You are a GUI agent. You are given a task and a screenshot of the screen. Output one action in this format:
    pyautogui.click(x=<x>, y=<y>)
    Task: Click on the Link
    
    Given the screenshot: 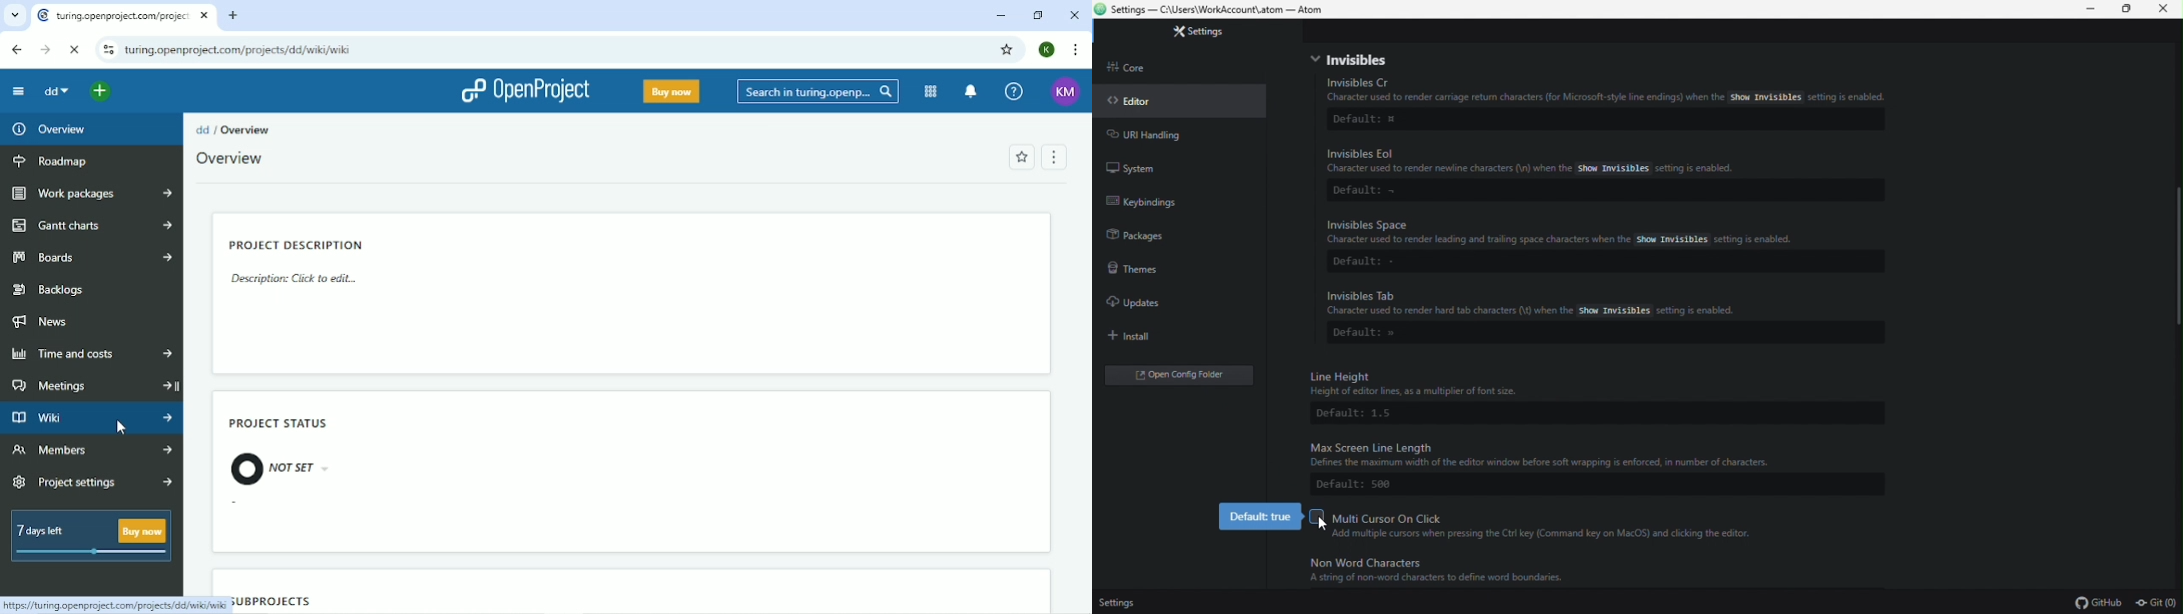 What is the action you would take?
    pyautogui.click(x=114, y=605)
    